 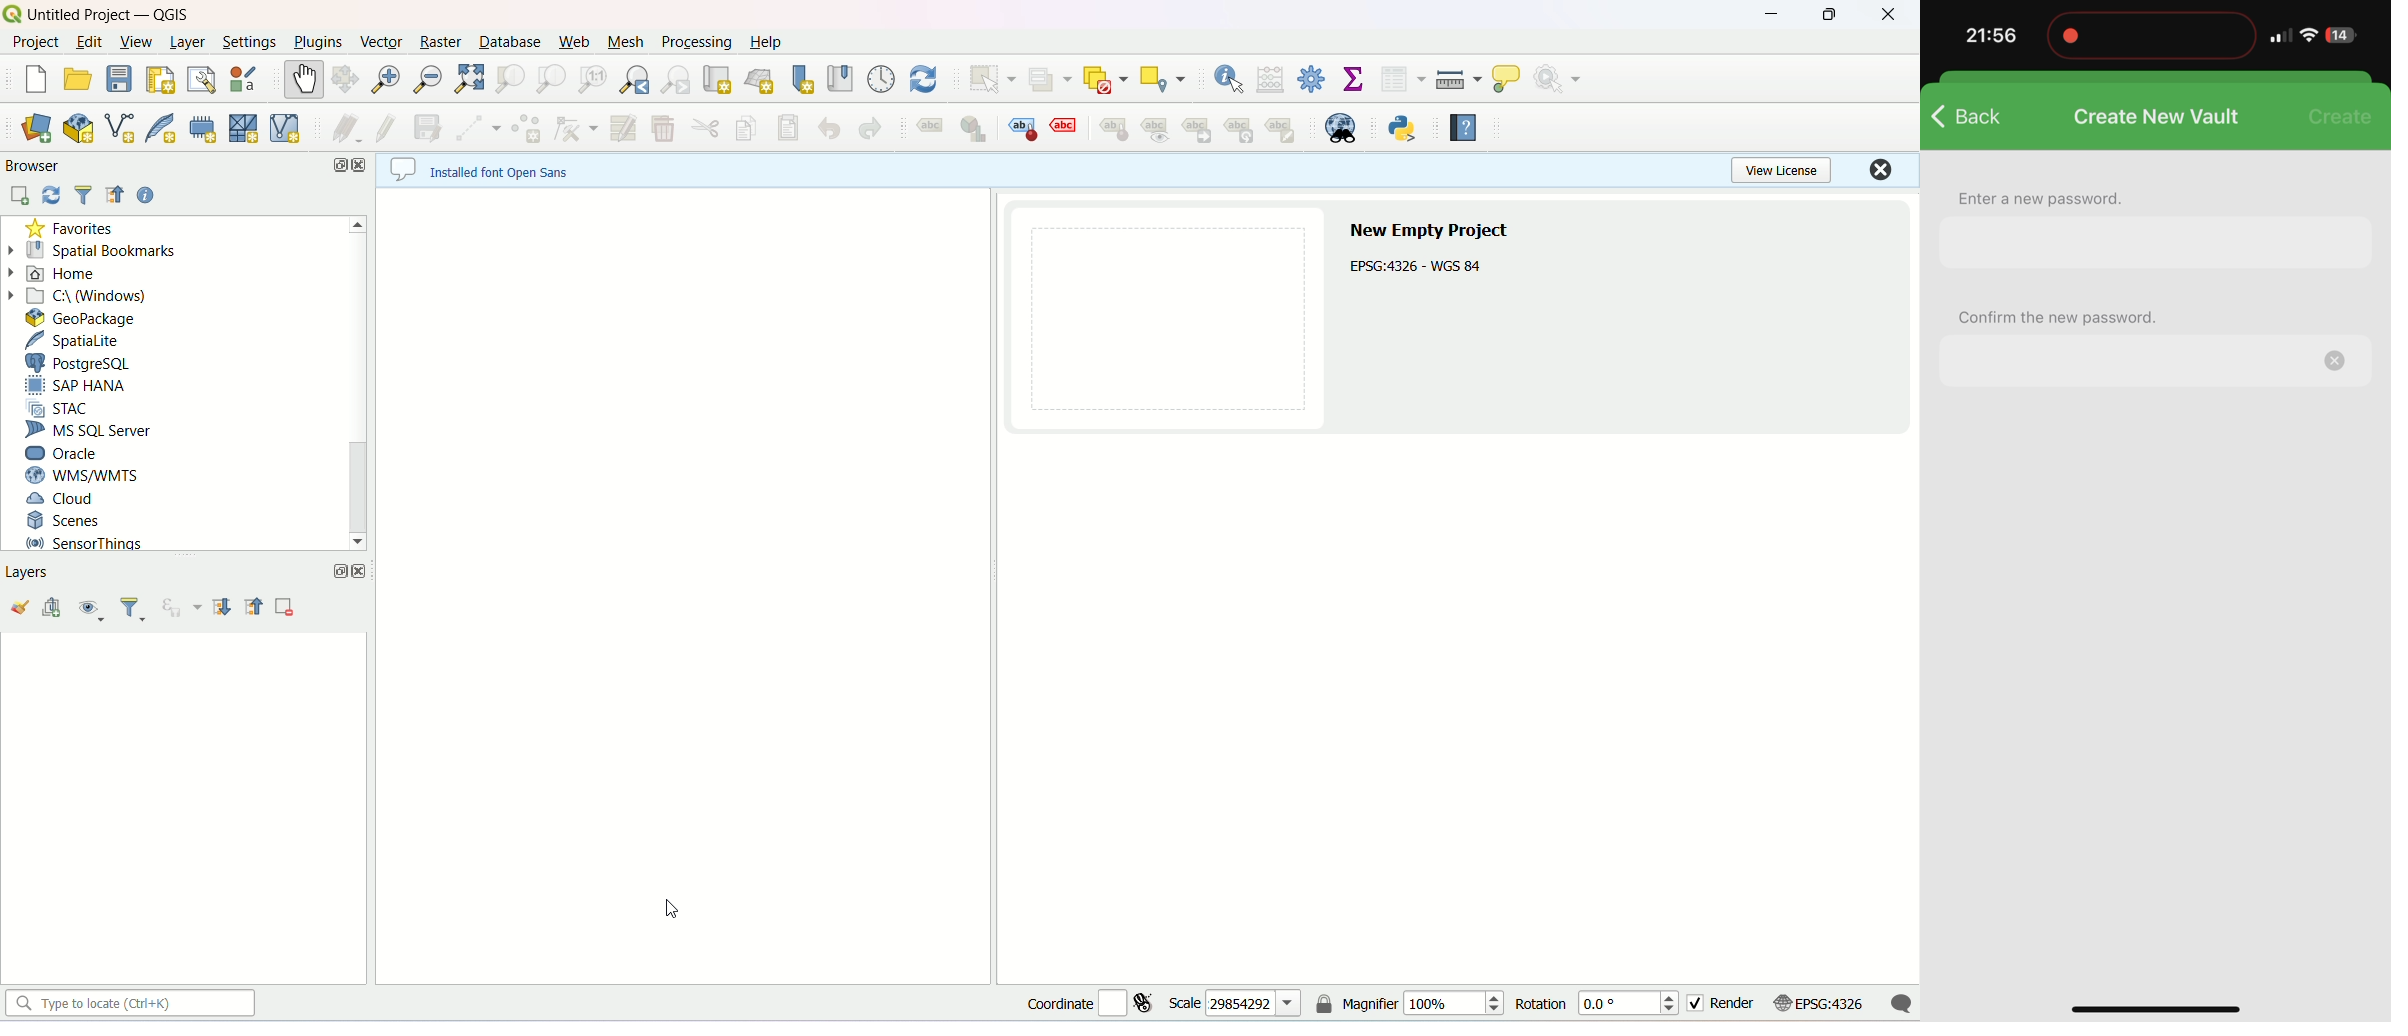 I want to click on spatiallite, so click(x=77, y=340).